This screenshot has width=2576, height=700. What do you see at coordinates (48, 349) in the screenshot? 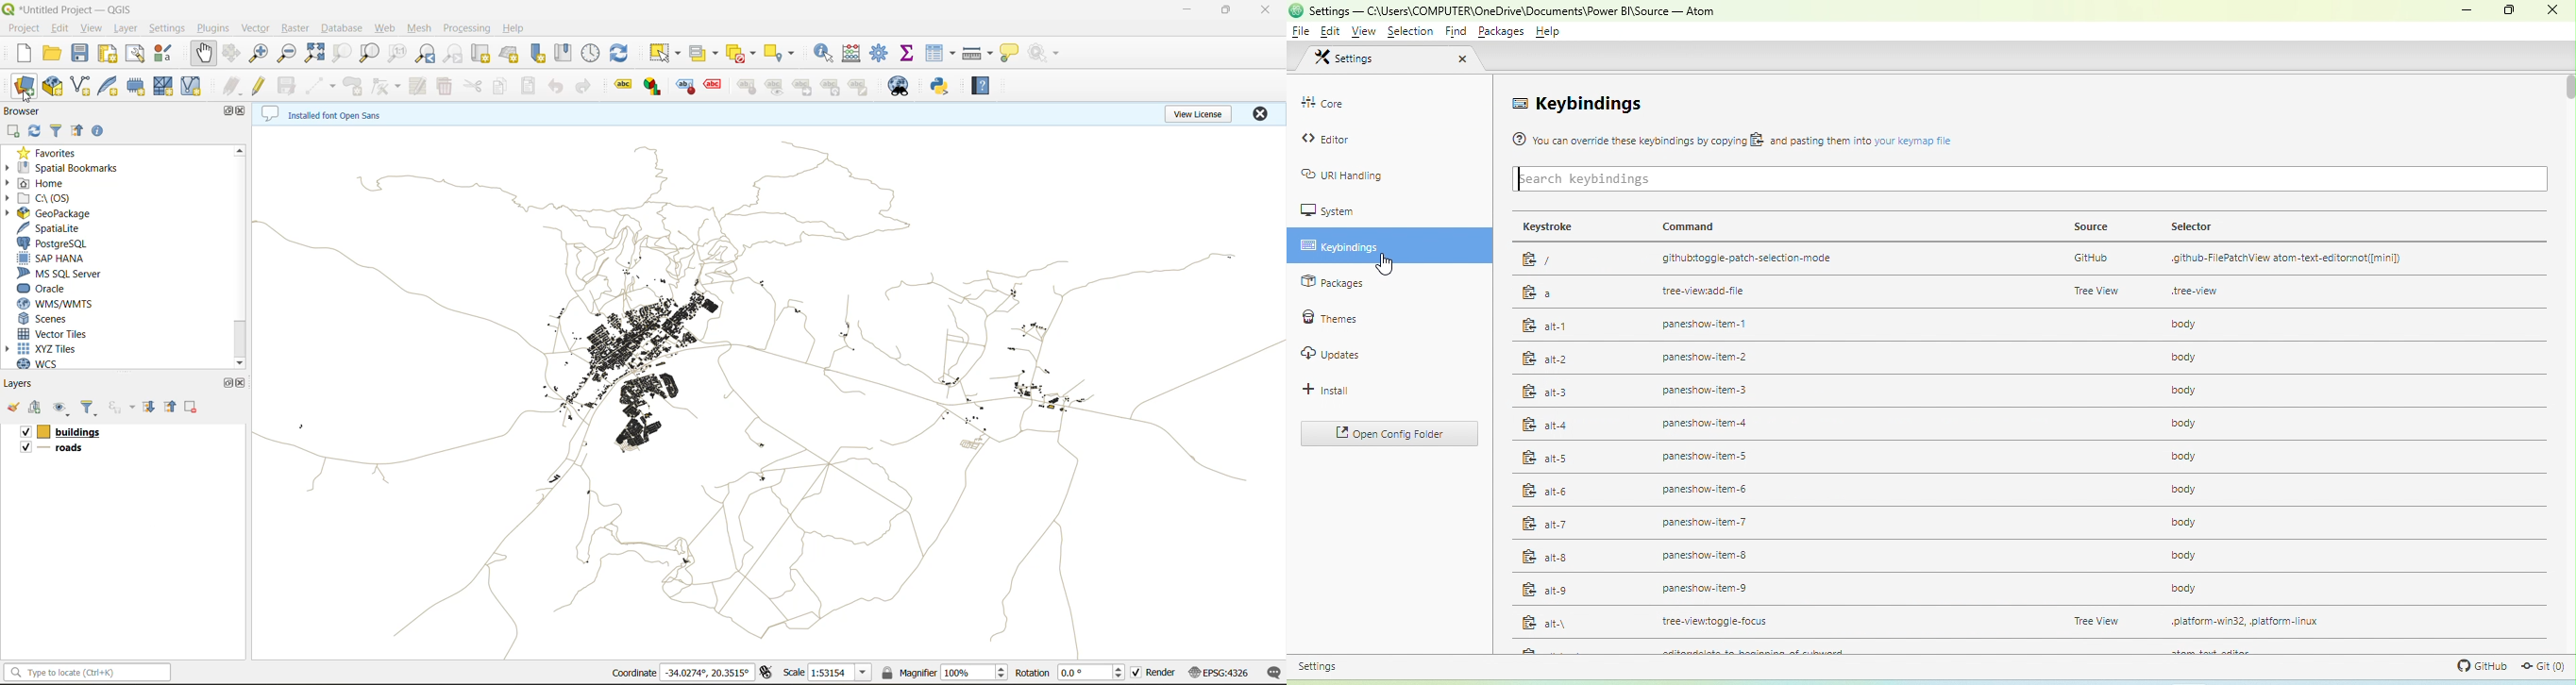
I see `xyz tiles` at bounding box center [48, 349].